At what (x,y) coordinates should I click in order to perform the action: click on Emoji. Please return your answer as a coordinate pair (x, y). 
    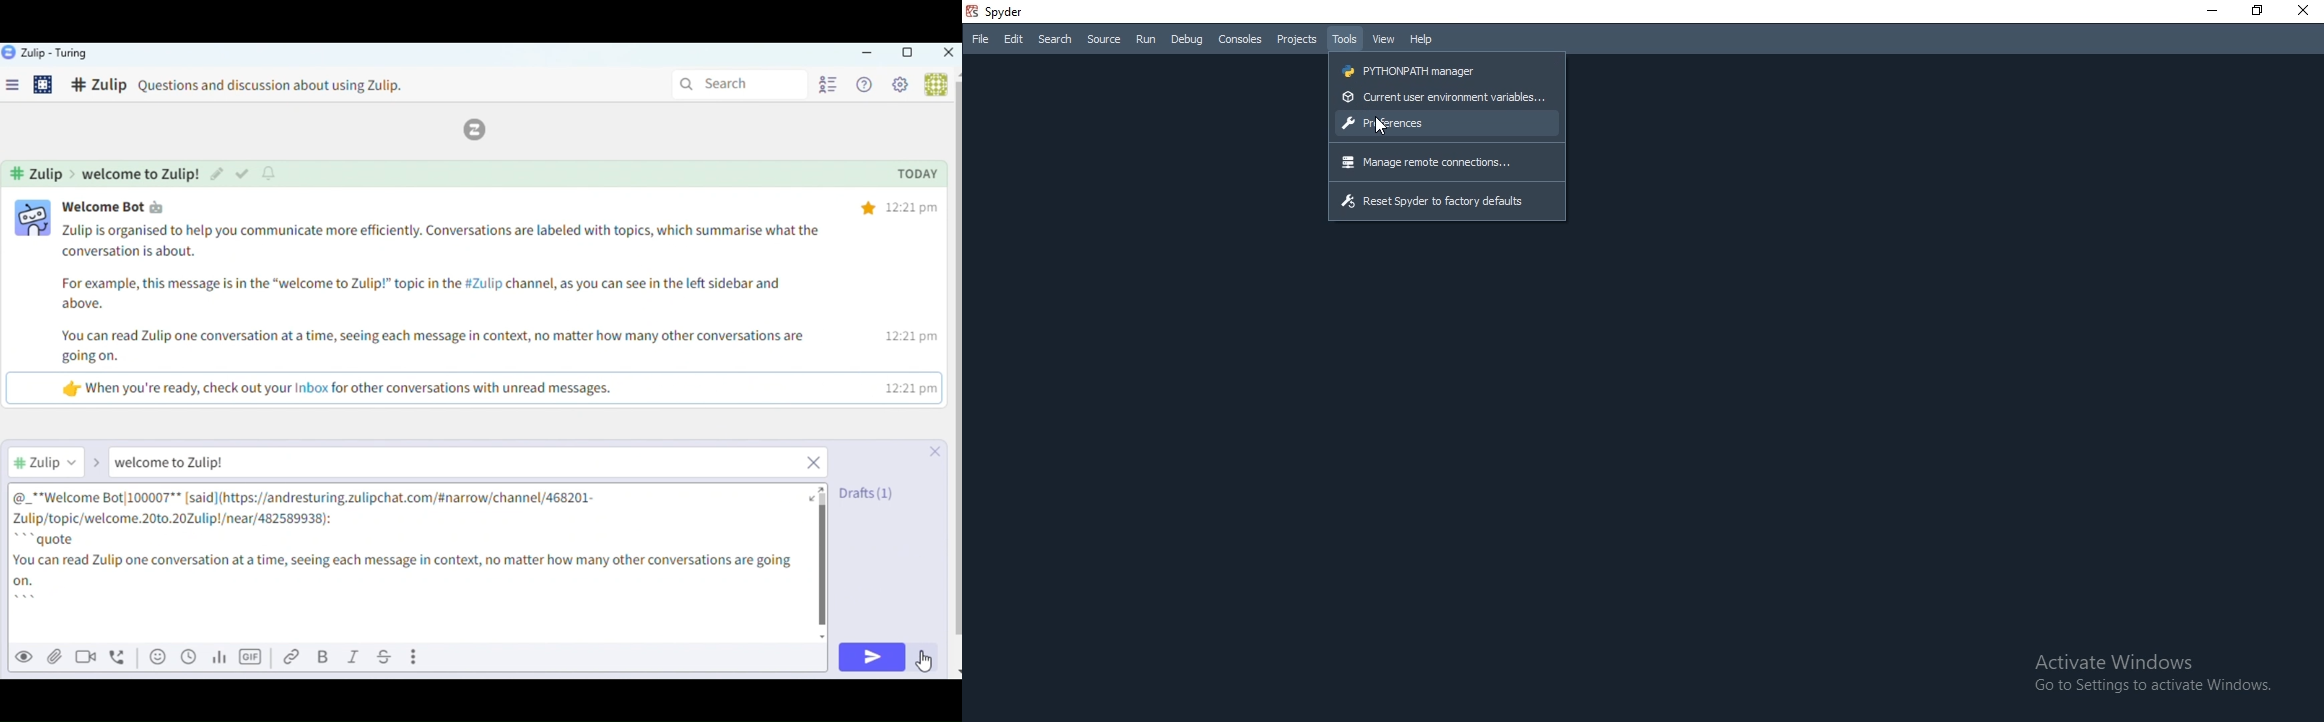
    Looking at the image, I should click on (157, 656).